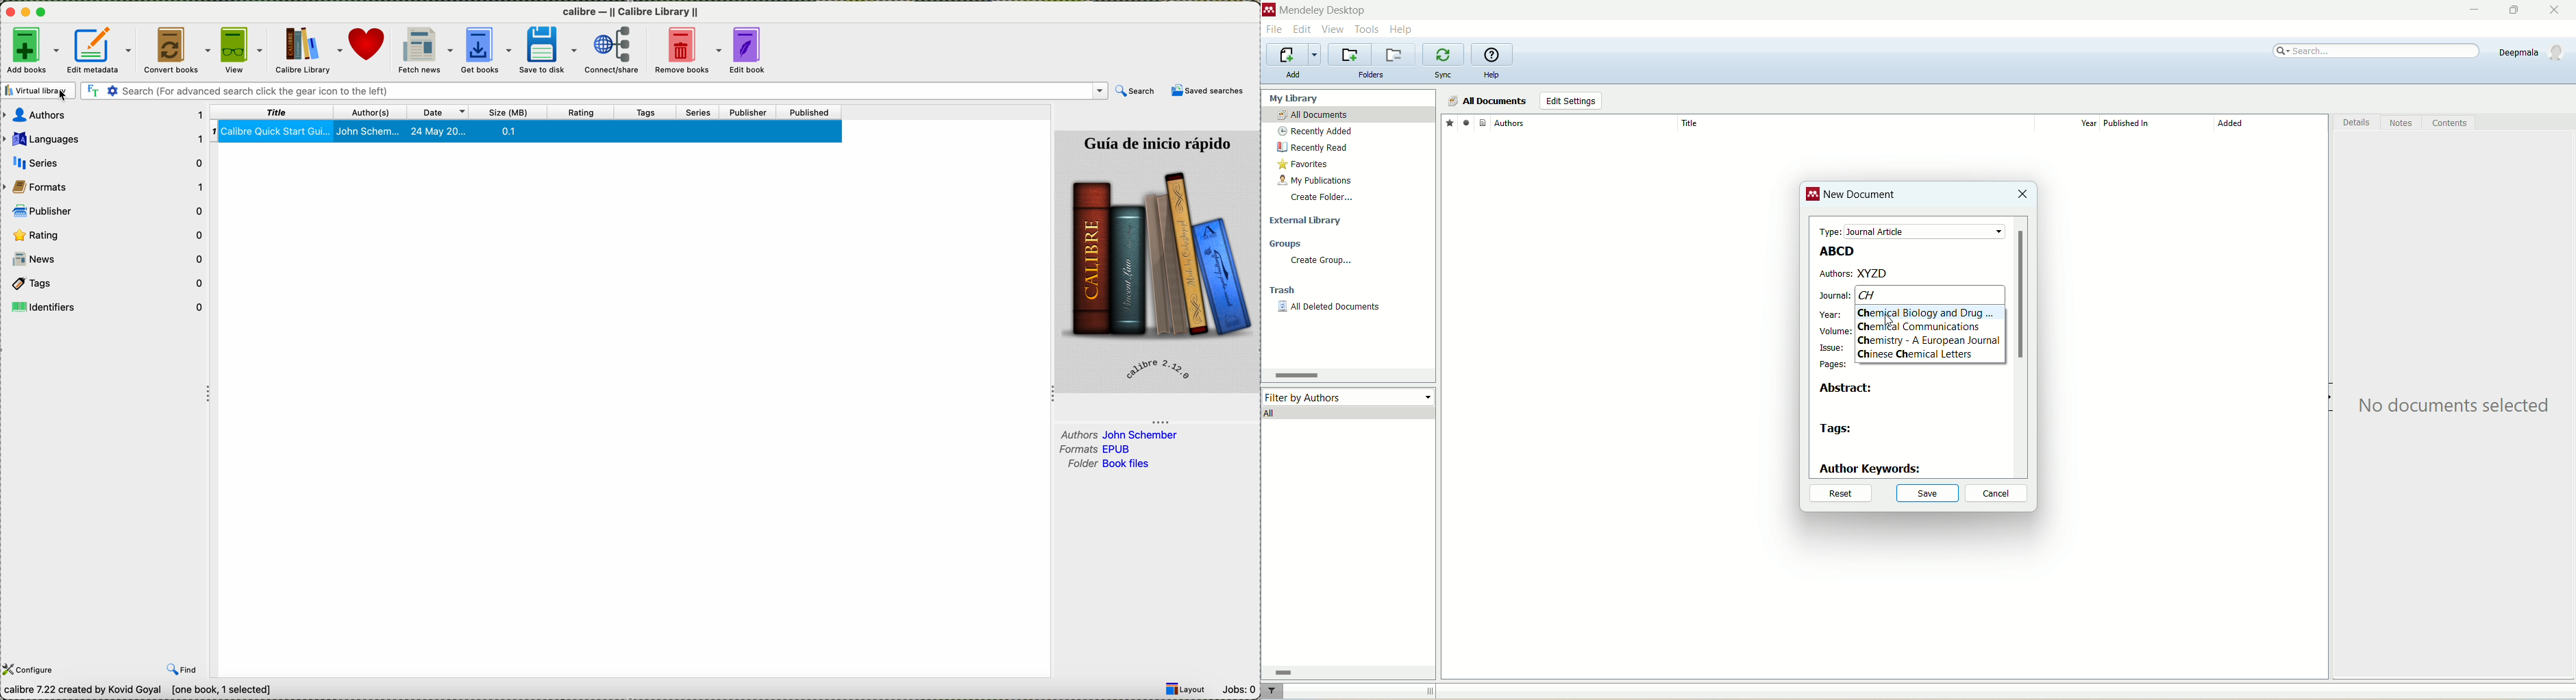 The width and height of the screenshot is (2576, 700). What do you see at coordinates (1907, 236) in the screenshot?
I see `test` at bounding box center [1907, 236].